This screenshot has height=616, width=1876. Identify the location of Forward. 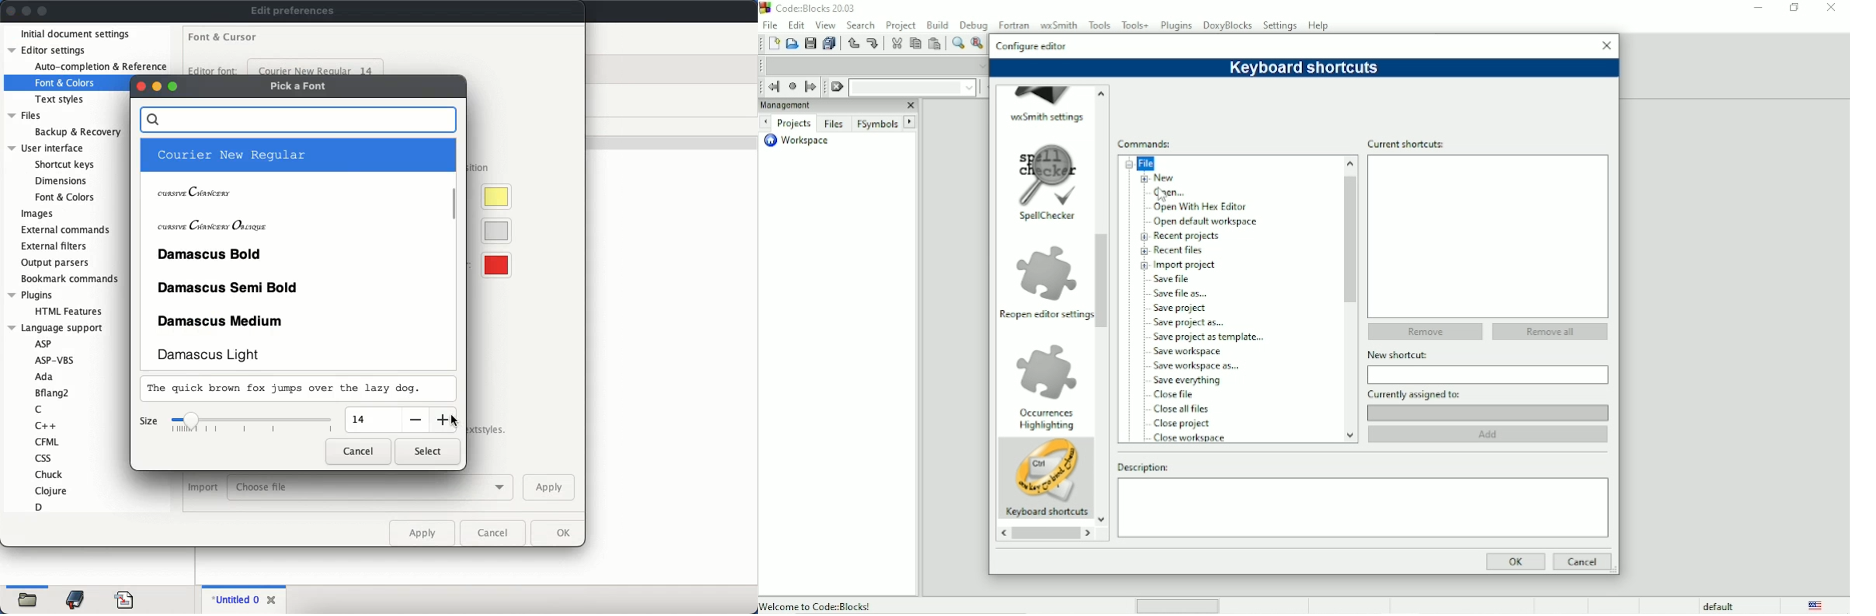
(1091, 534).